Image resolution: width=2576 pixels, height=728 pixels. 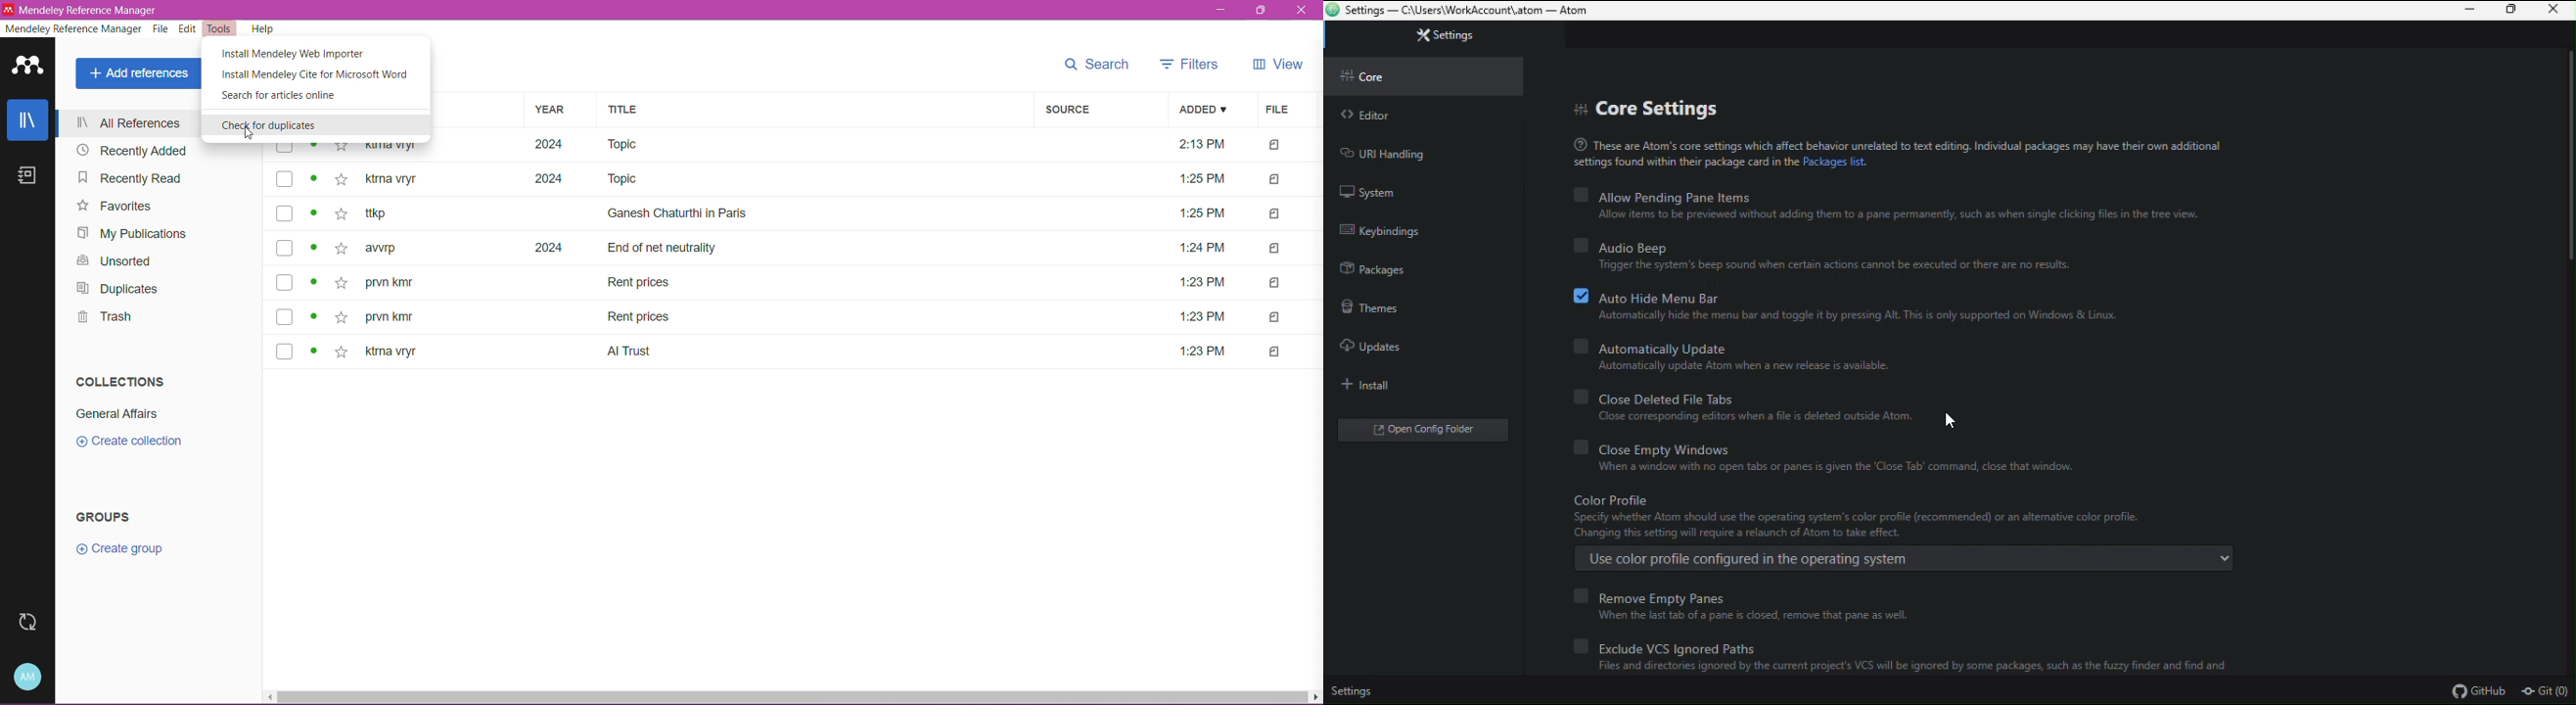 I want to click on Allow items to be previewed without adding them to a pane permanently, such as when single clicking files in the tree view., so click(x=1891, y=214).